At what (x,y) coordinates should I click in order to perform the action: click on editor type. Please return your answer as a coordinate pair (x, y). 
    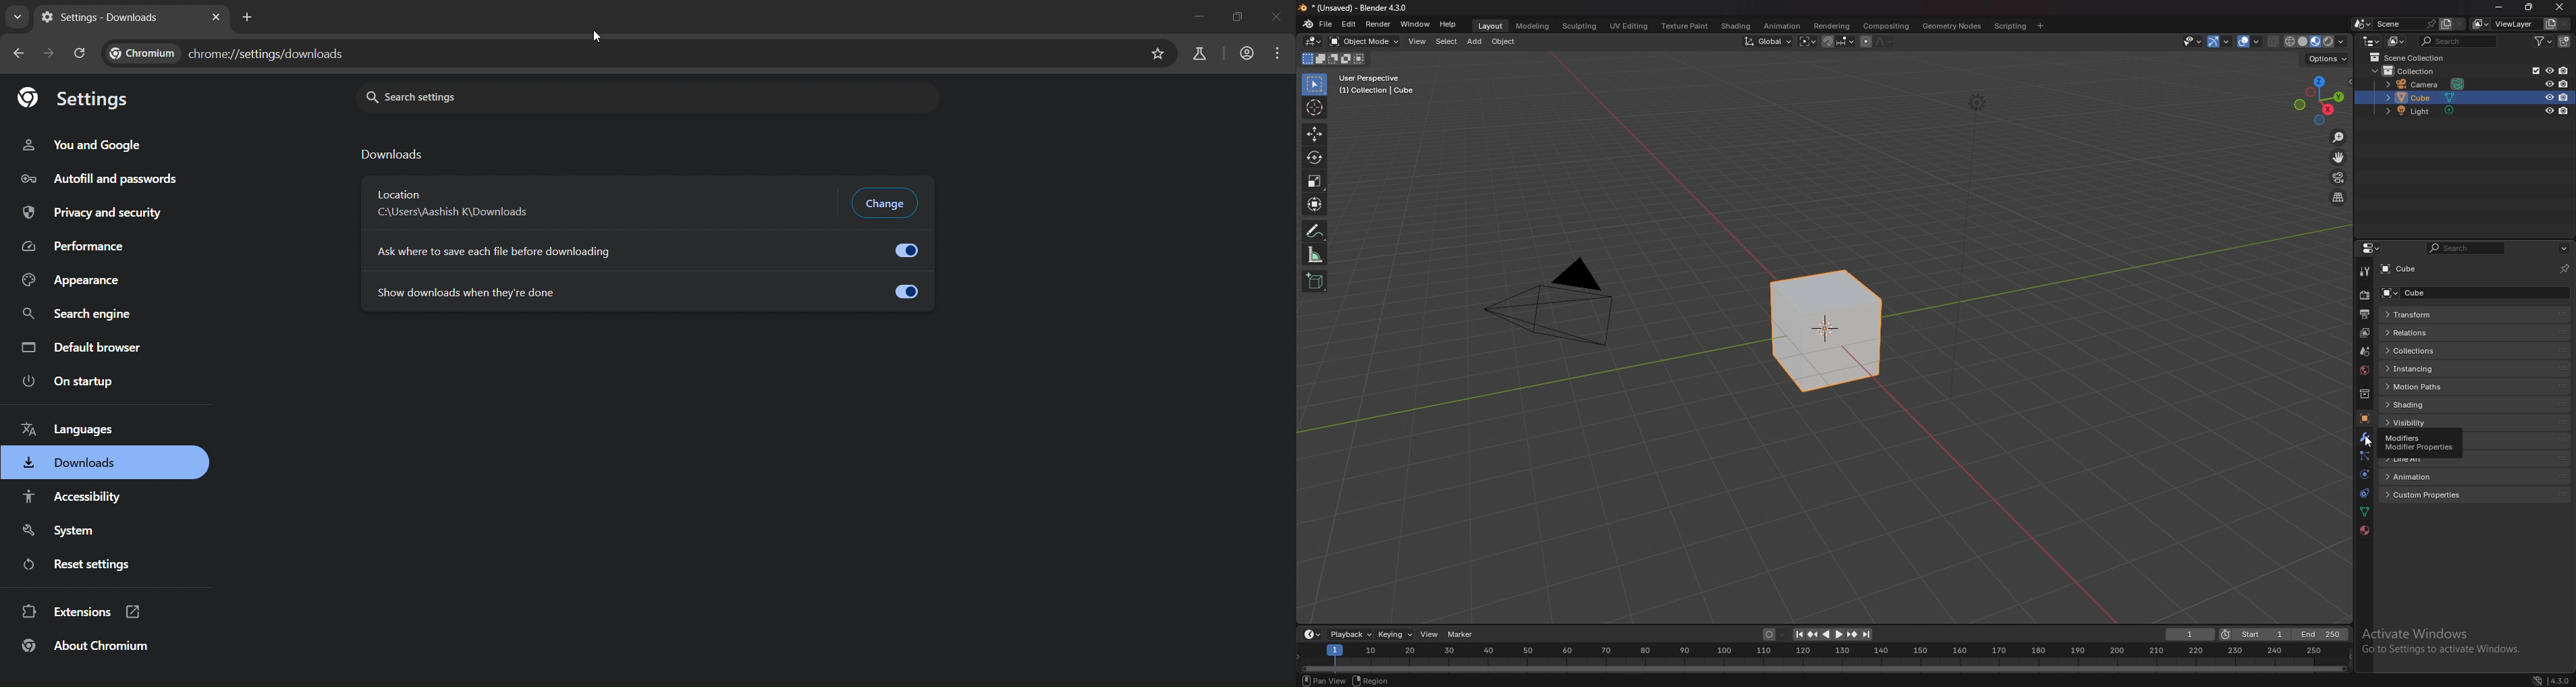
    Looking at the image, I should click on (1312, 41).